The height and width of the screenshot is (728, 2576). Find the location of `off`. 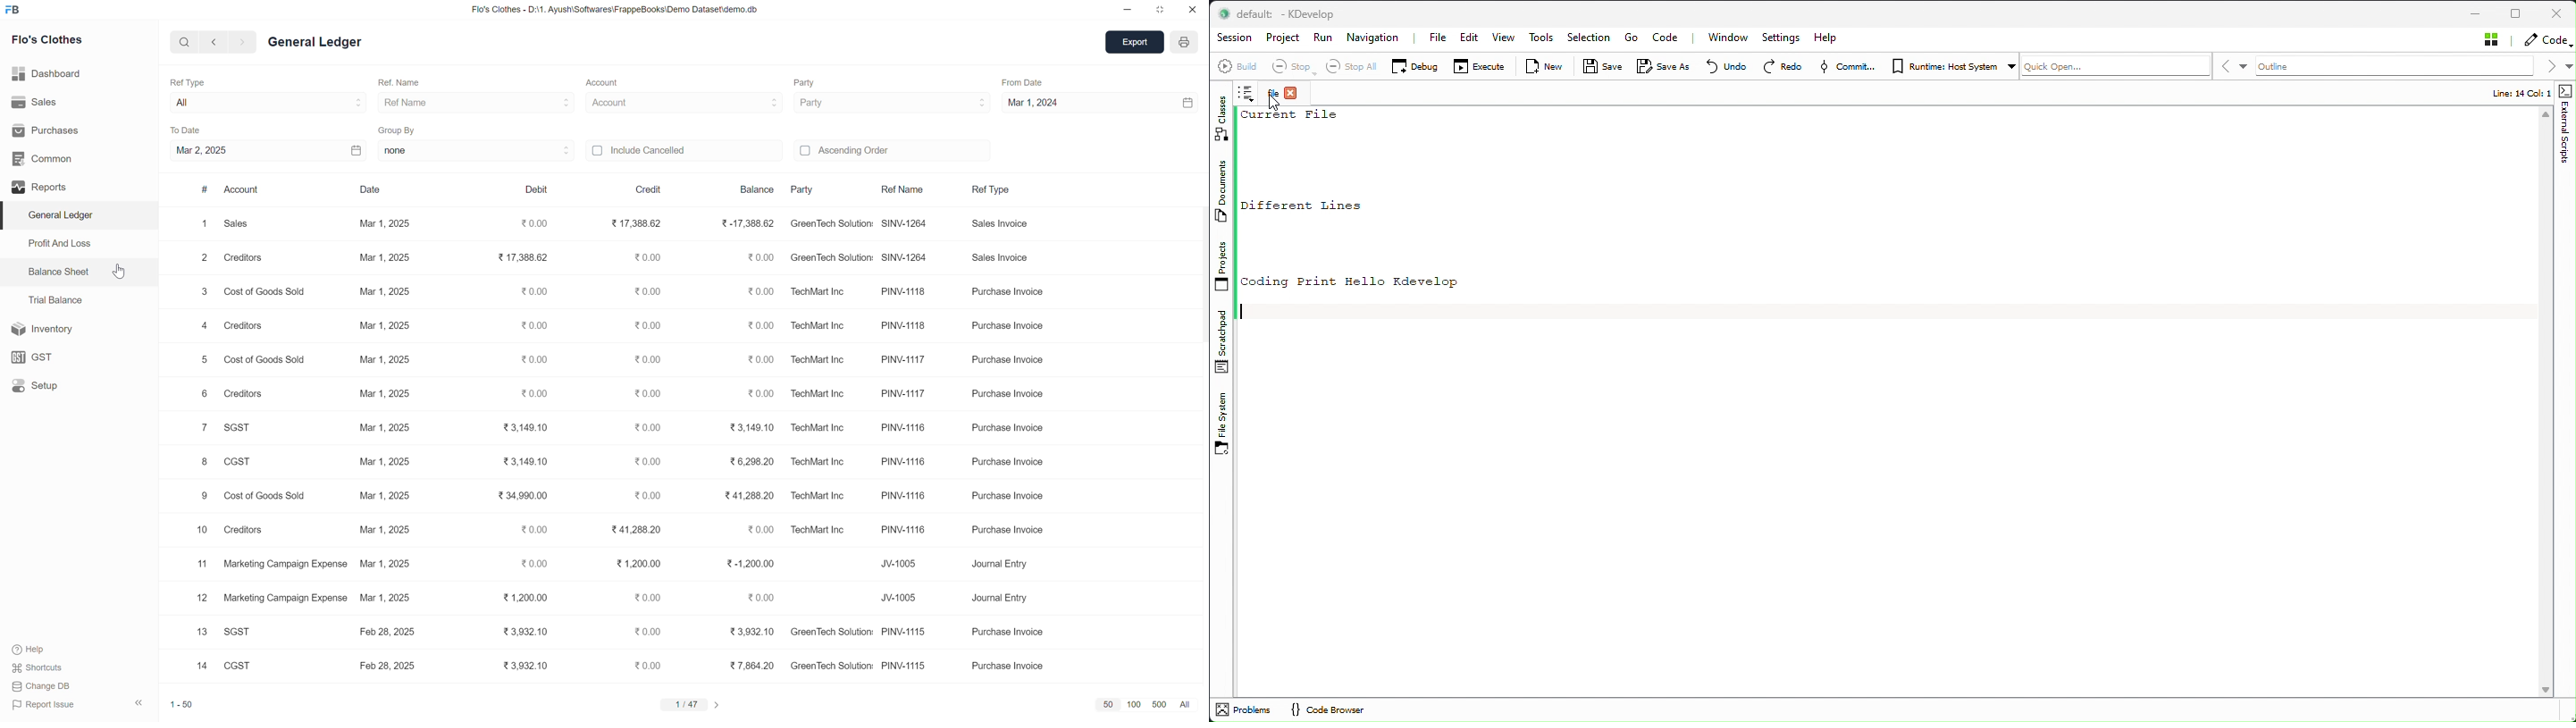

off is located at coordinates (597, 151).